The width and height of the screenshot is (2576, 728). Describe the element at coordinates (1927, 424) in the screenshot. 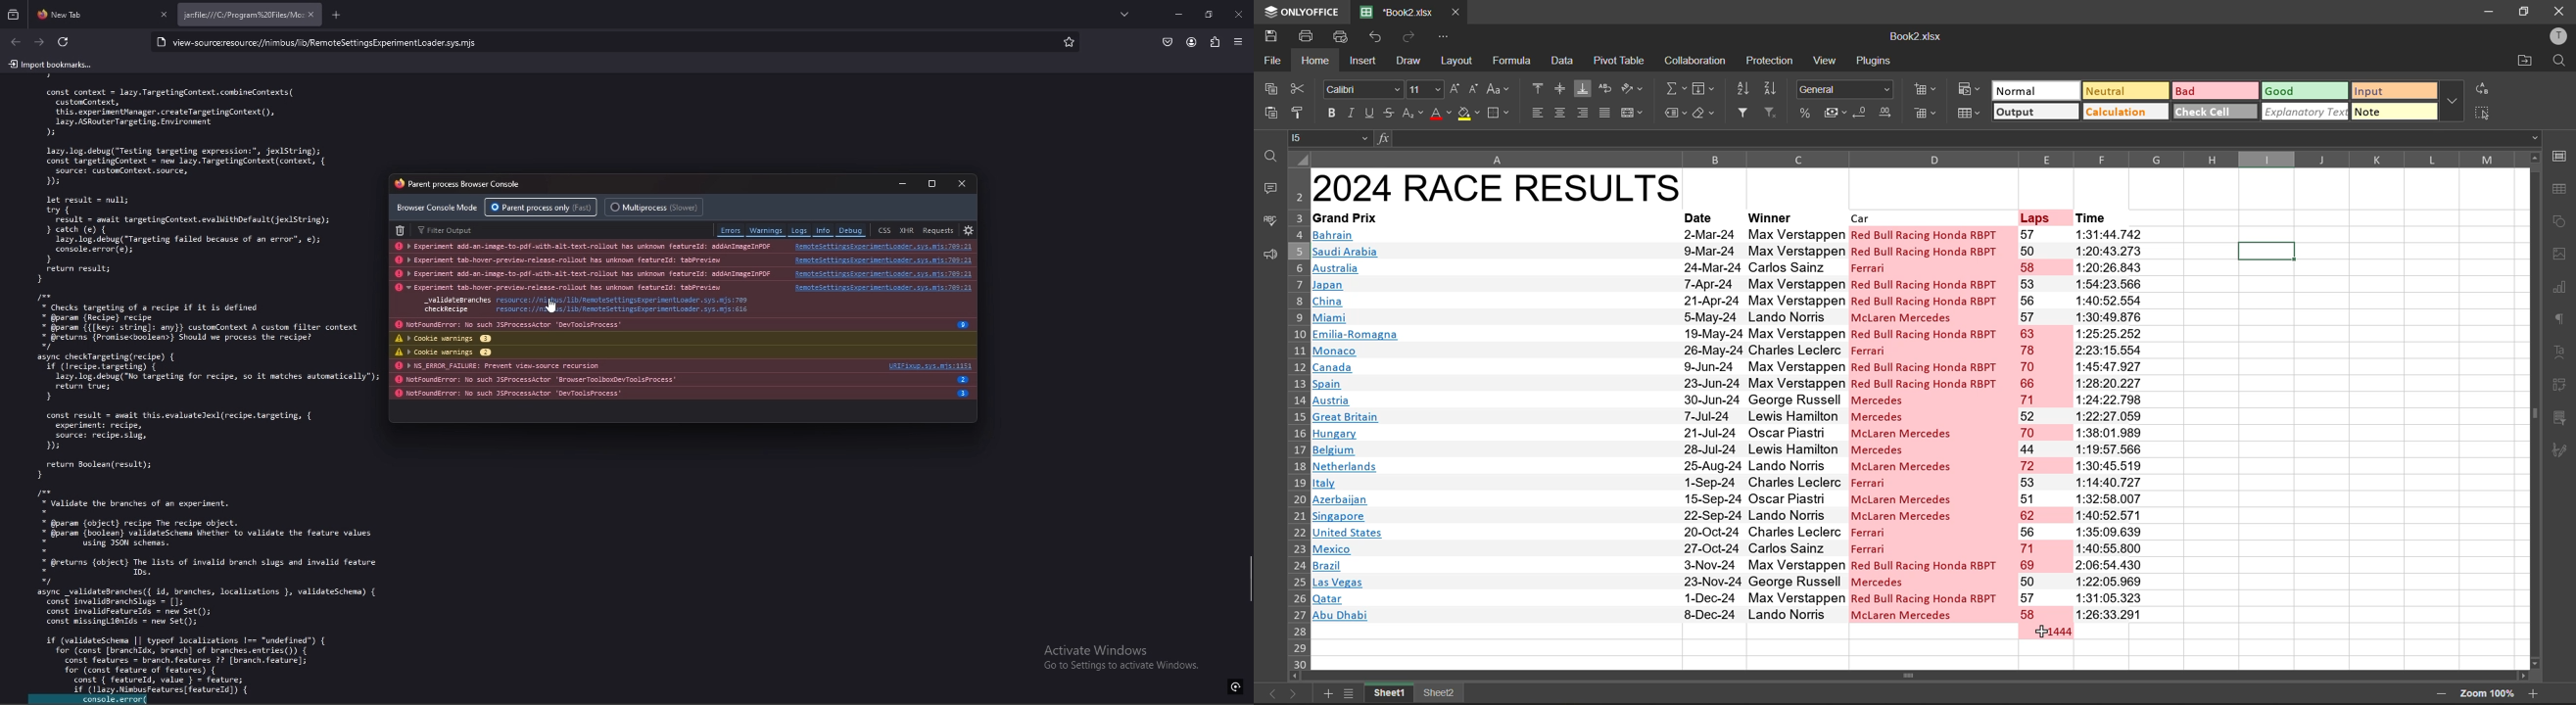

I see `cars` at that location.